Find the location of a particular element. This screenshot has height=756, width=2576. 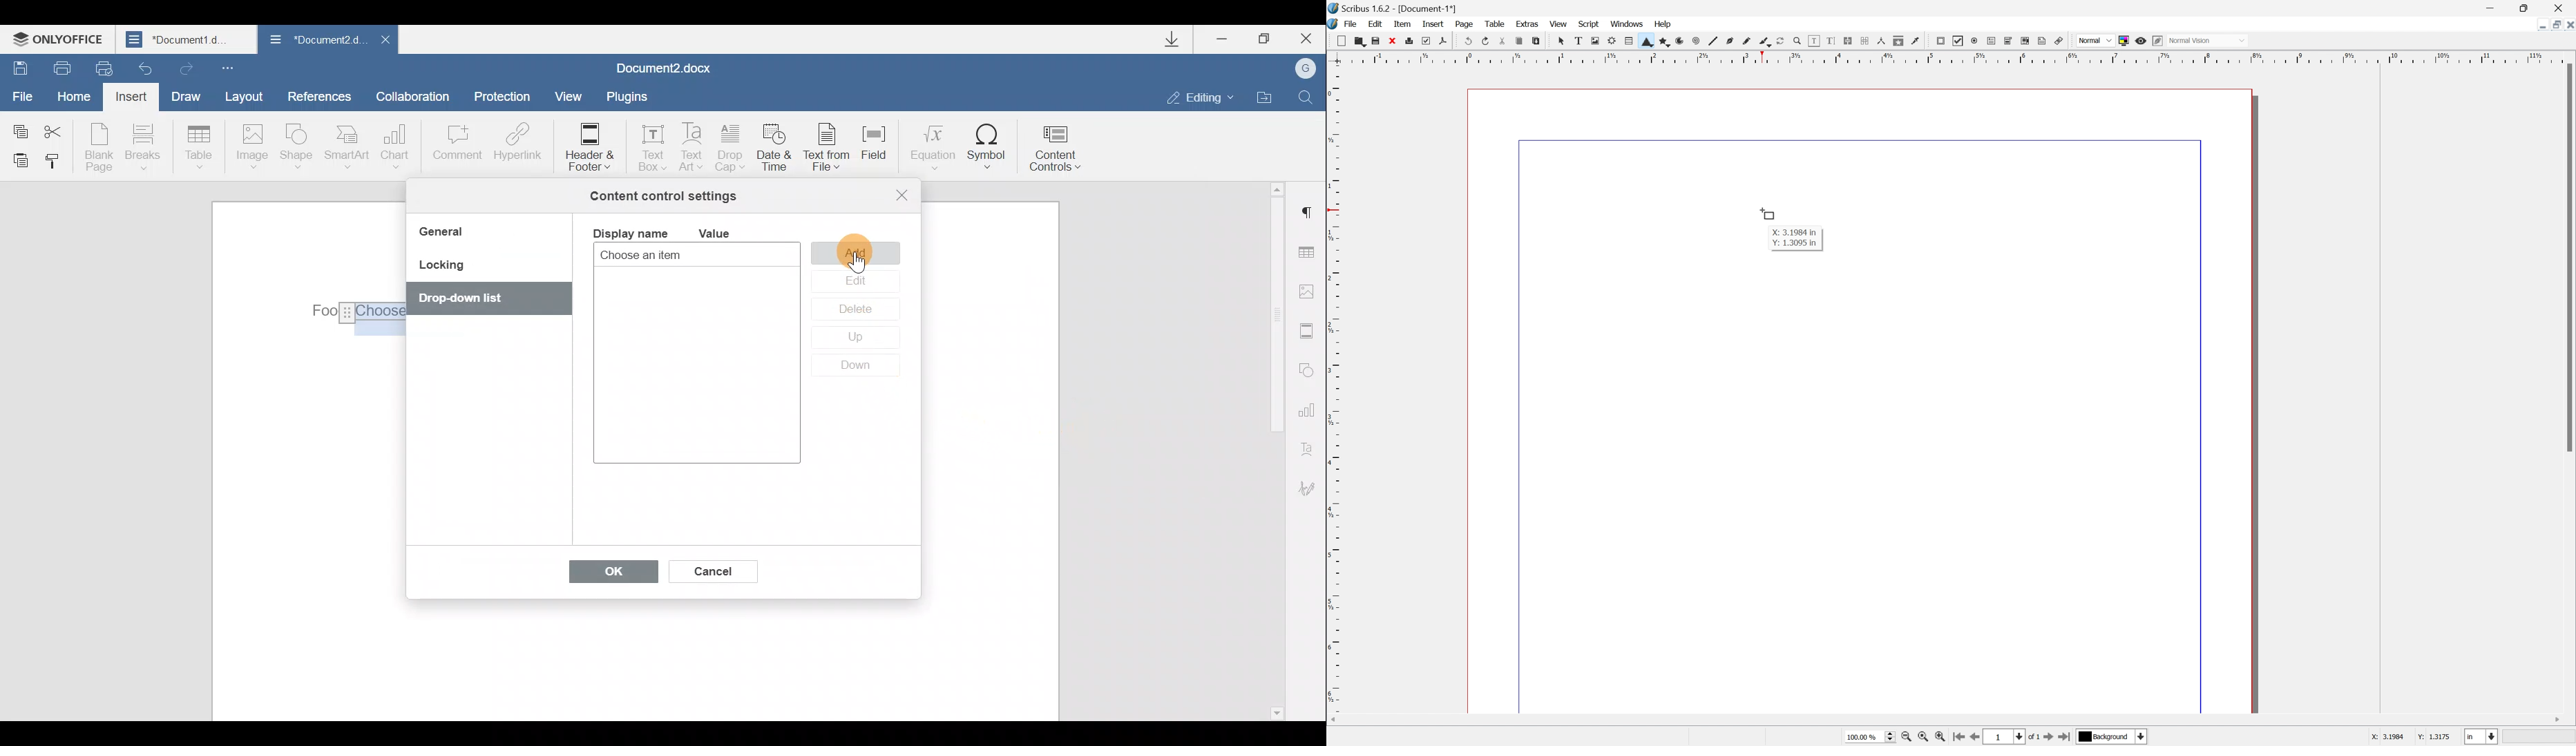

File is located at coordinates (1351, 23).